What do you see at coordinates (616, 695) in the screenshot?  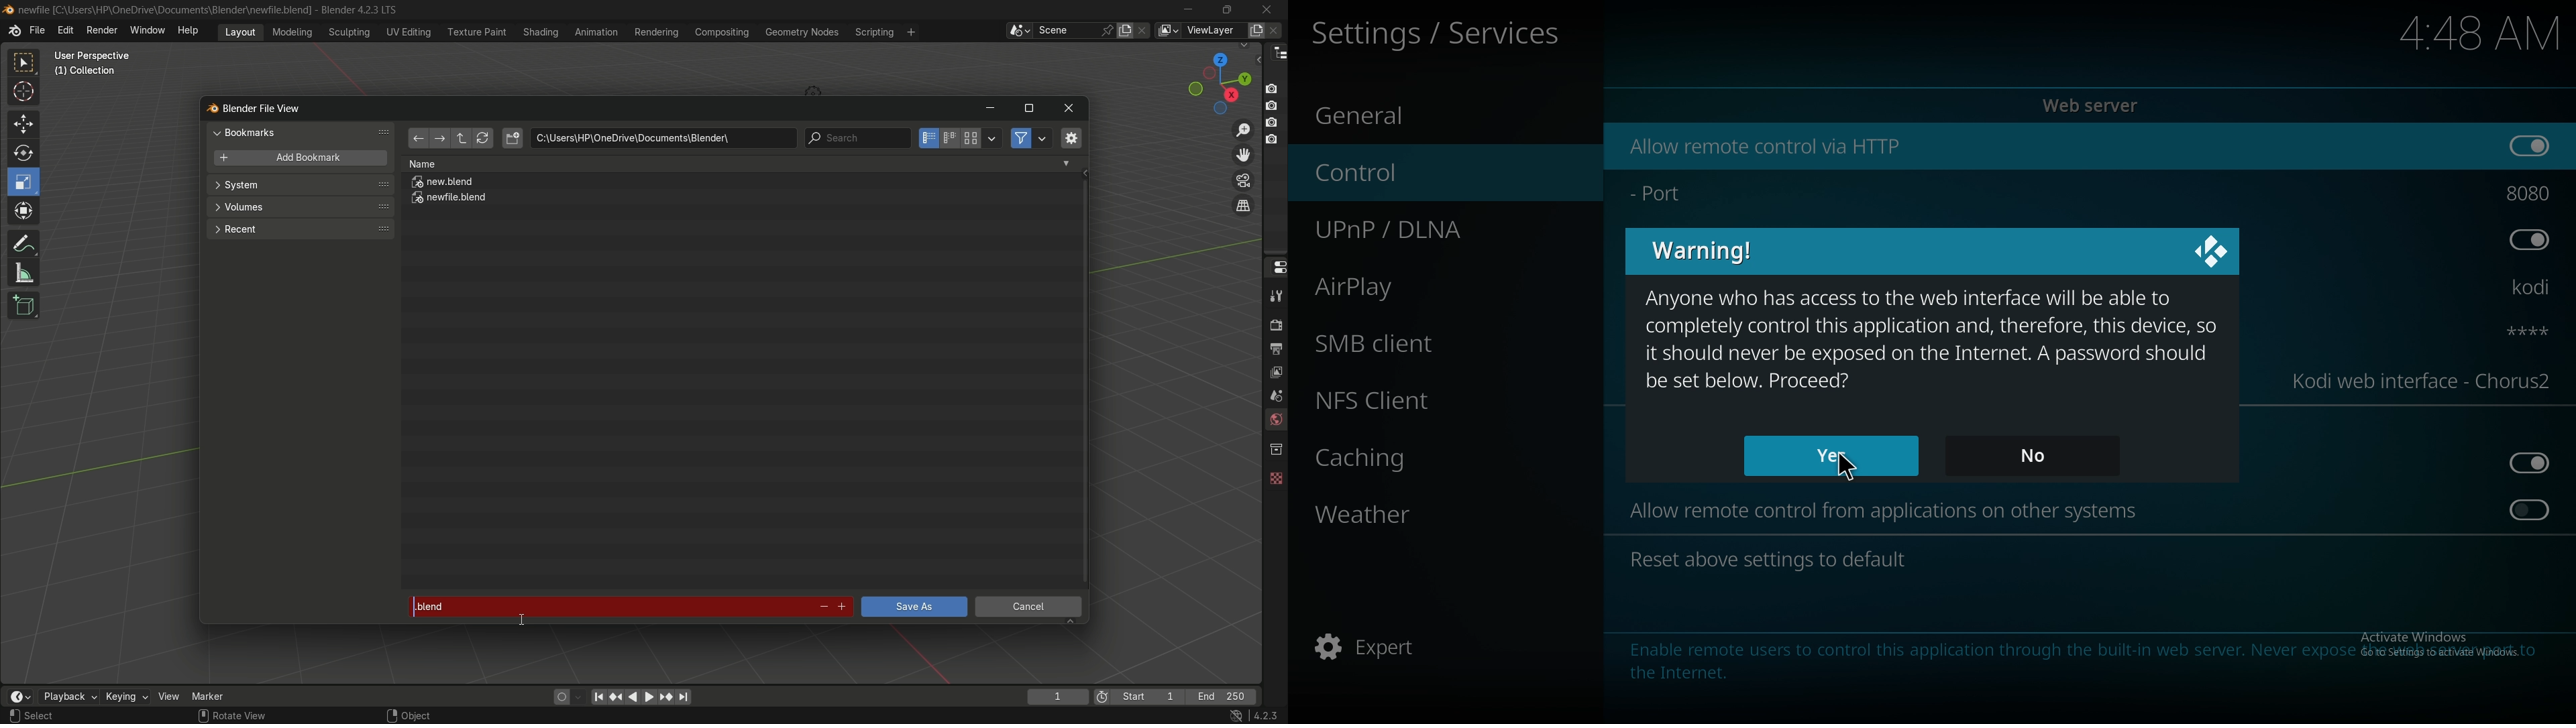 I see `jump to keyframe` at bounding box center [616, 695].